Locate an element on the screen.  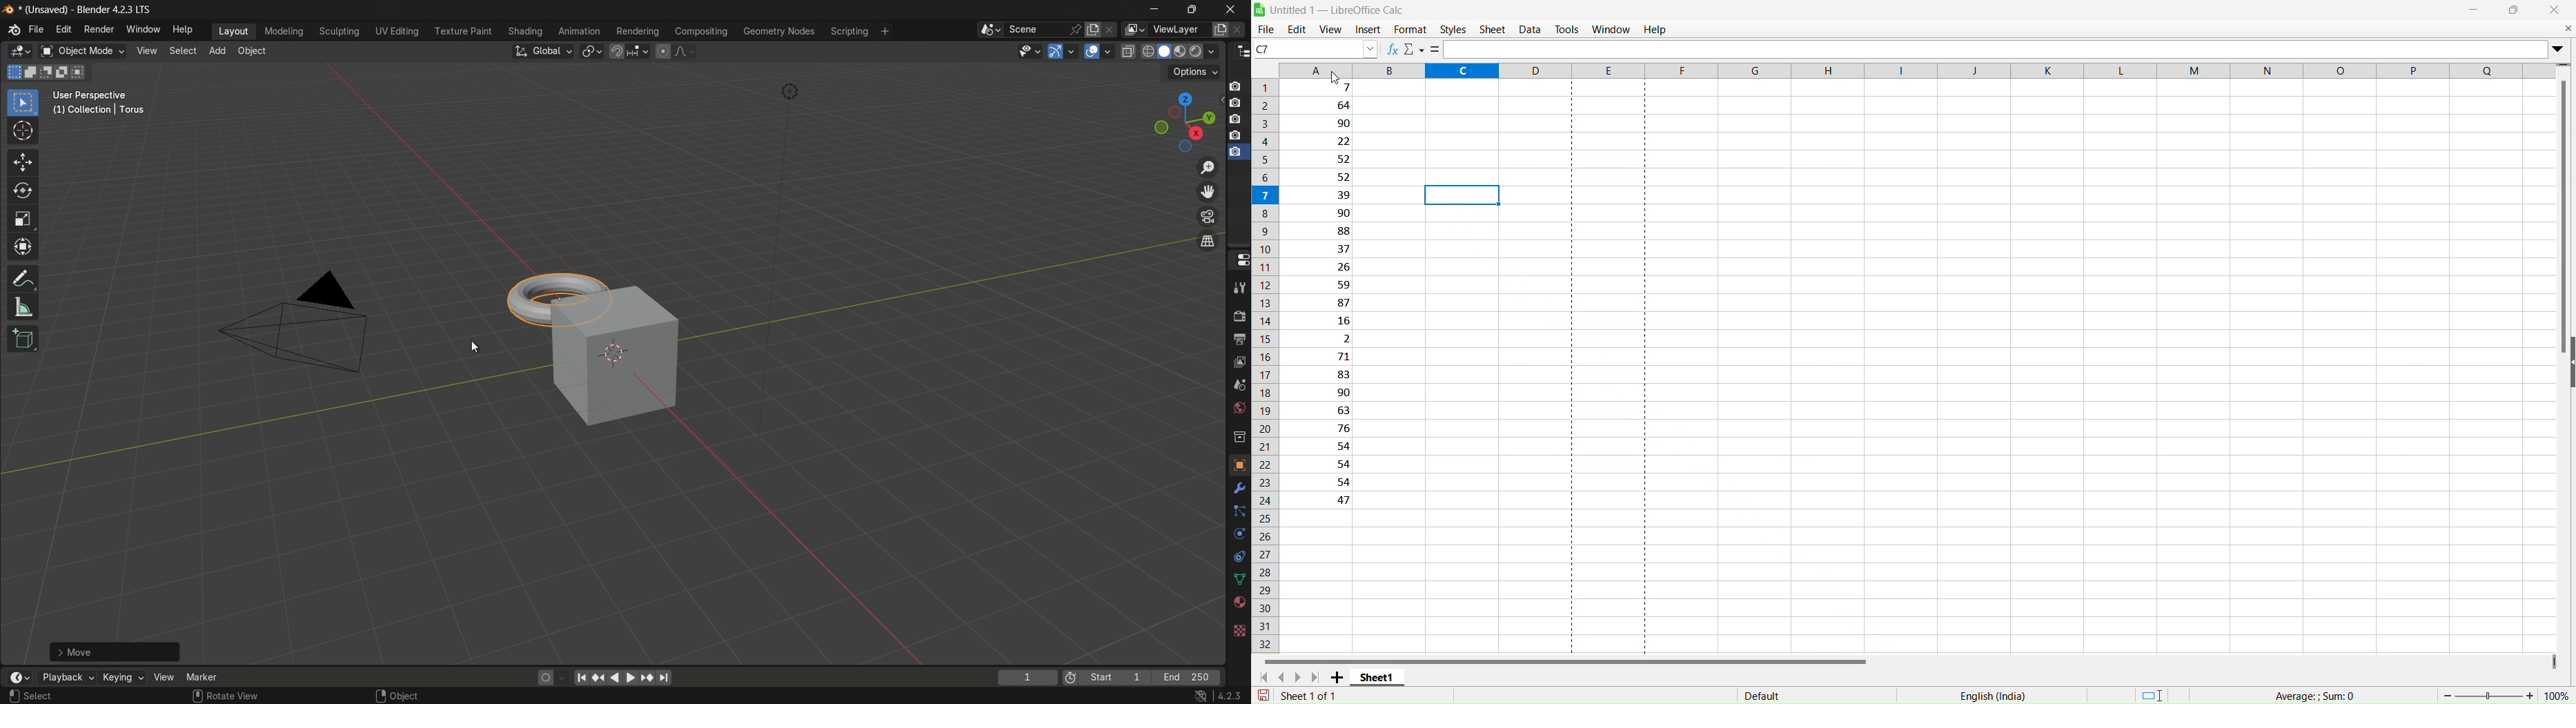
First is located at coordinates (1264, 677).